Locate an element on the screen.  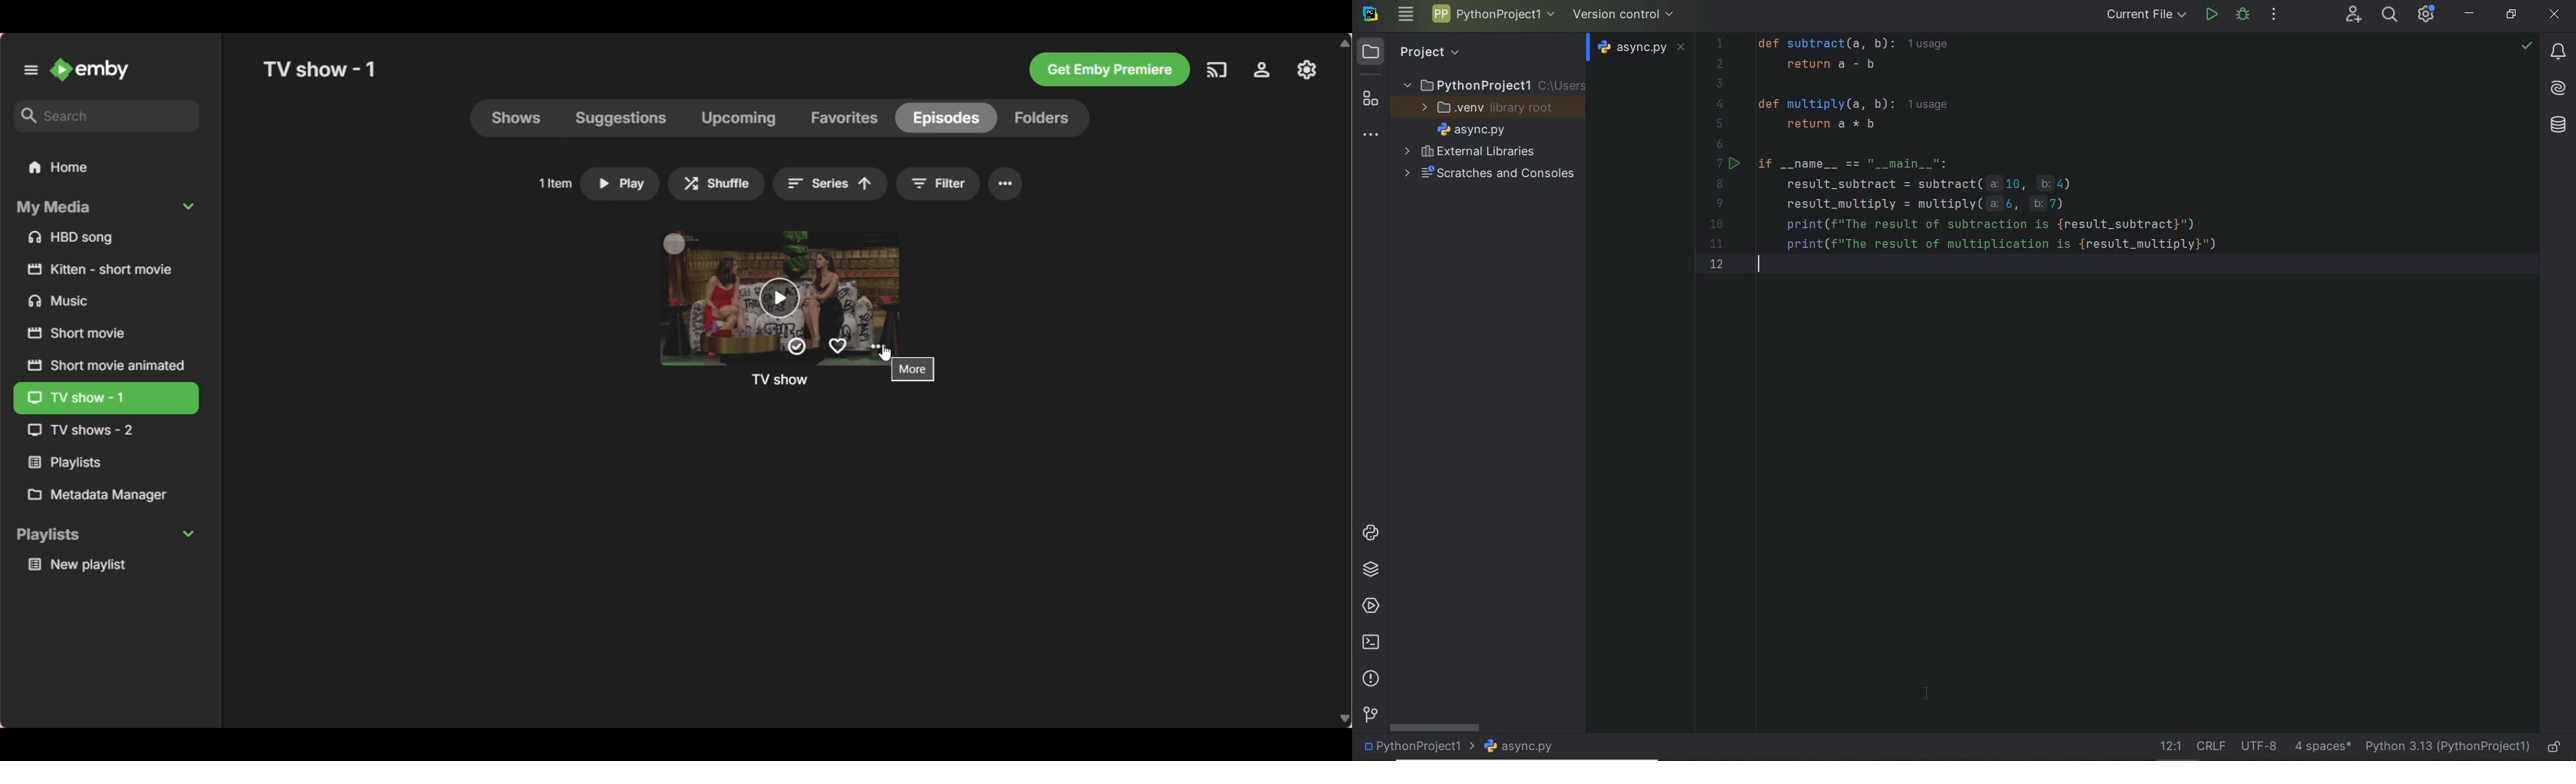
Project folder is located at coordinates (1491, 86).